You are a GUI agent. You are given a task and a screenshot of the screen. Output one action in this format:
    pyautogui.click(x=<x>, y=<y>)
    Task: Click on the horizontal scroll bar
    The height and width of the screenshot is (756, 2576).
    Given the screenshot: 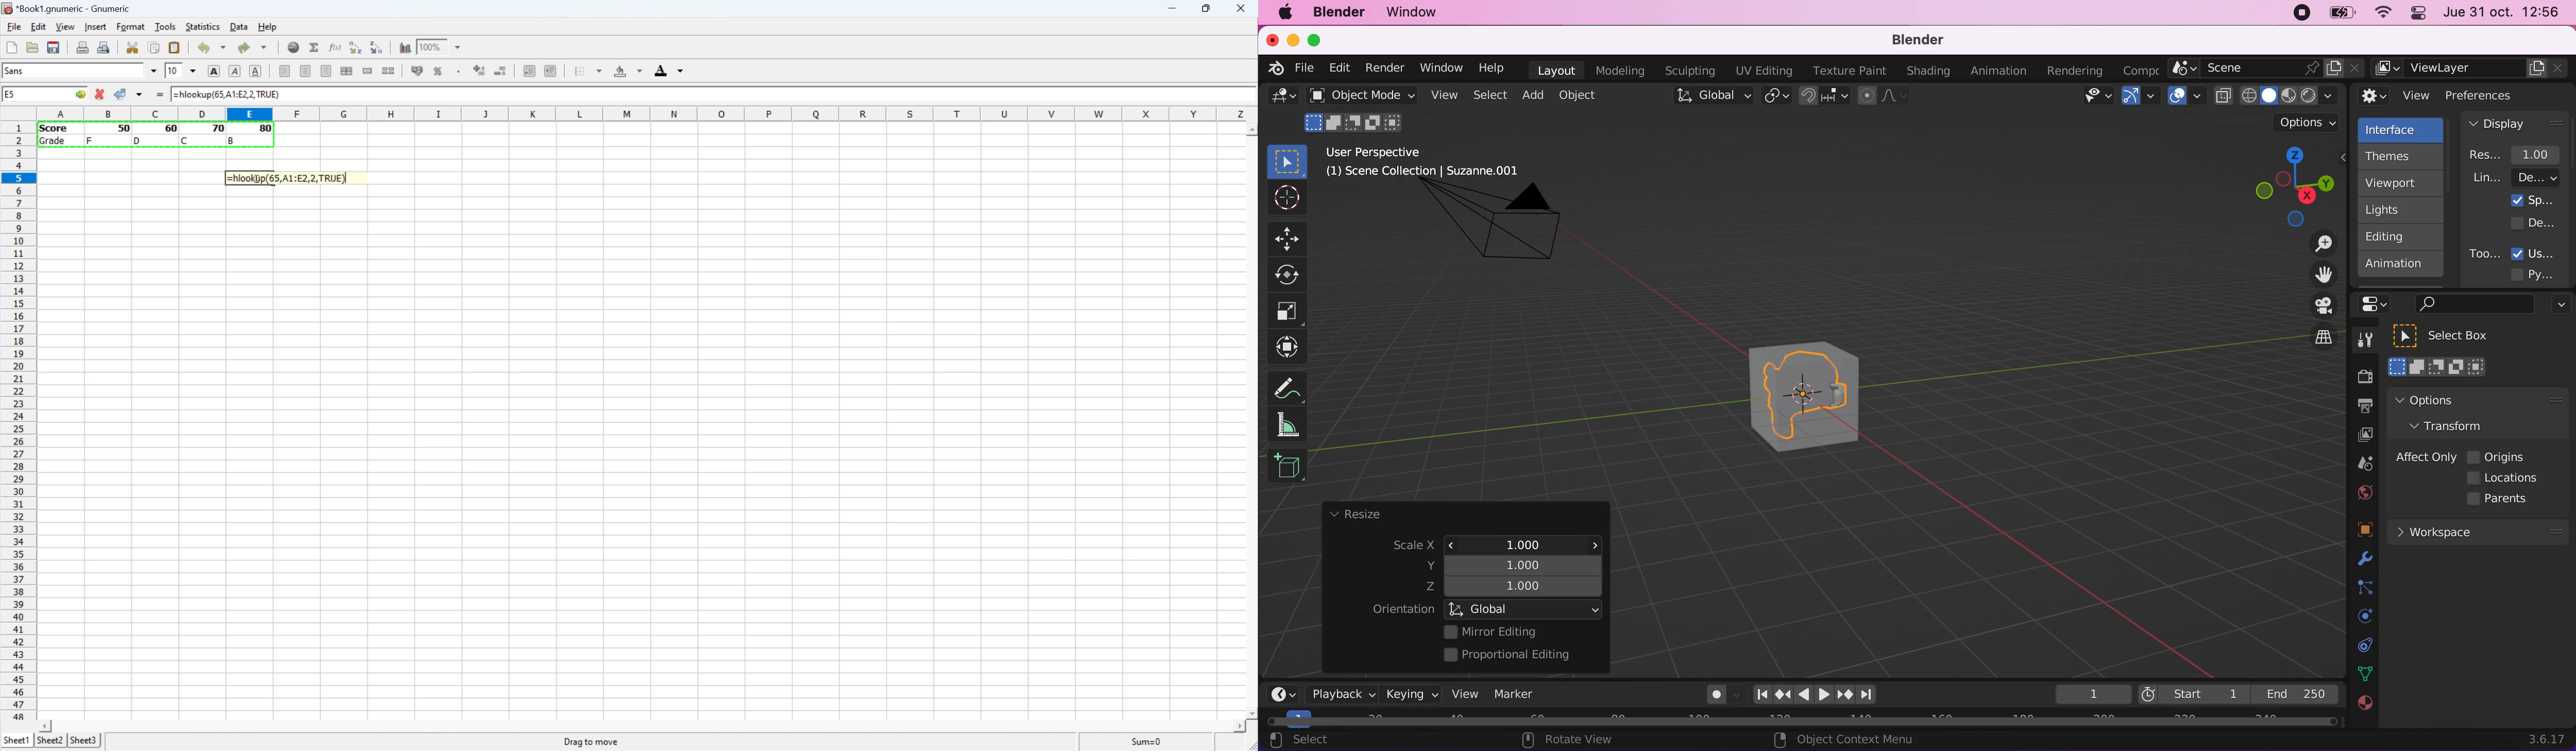 What is the action you would take?
    pyautogui.click(x=1802, y=722)
    